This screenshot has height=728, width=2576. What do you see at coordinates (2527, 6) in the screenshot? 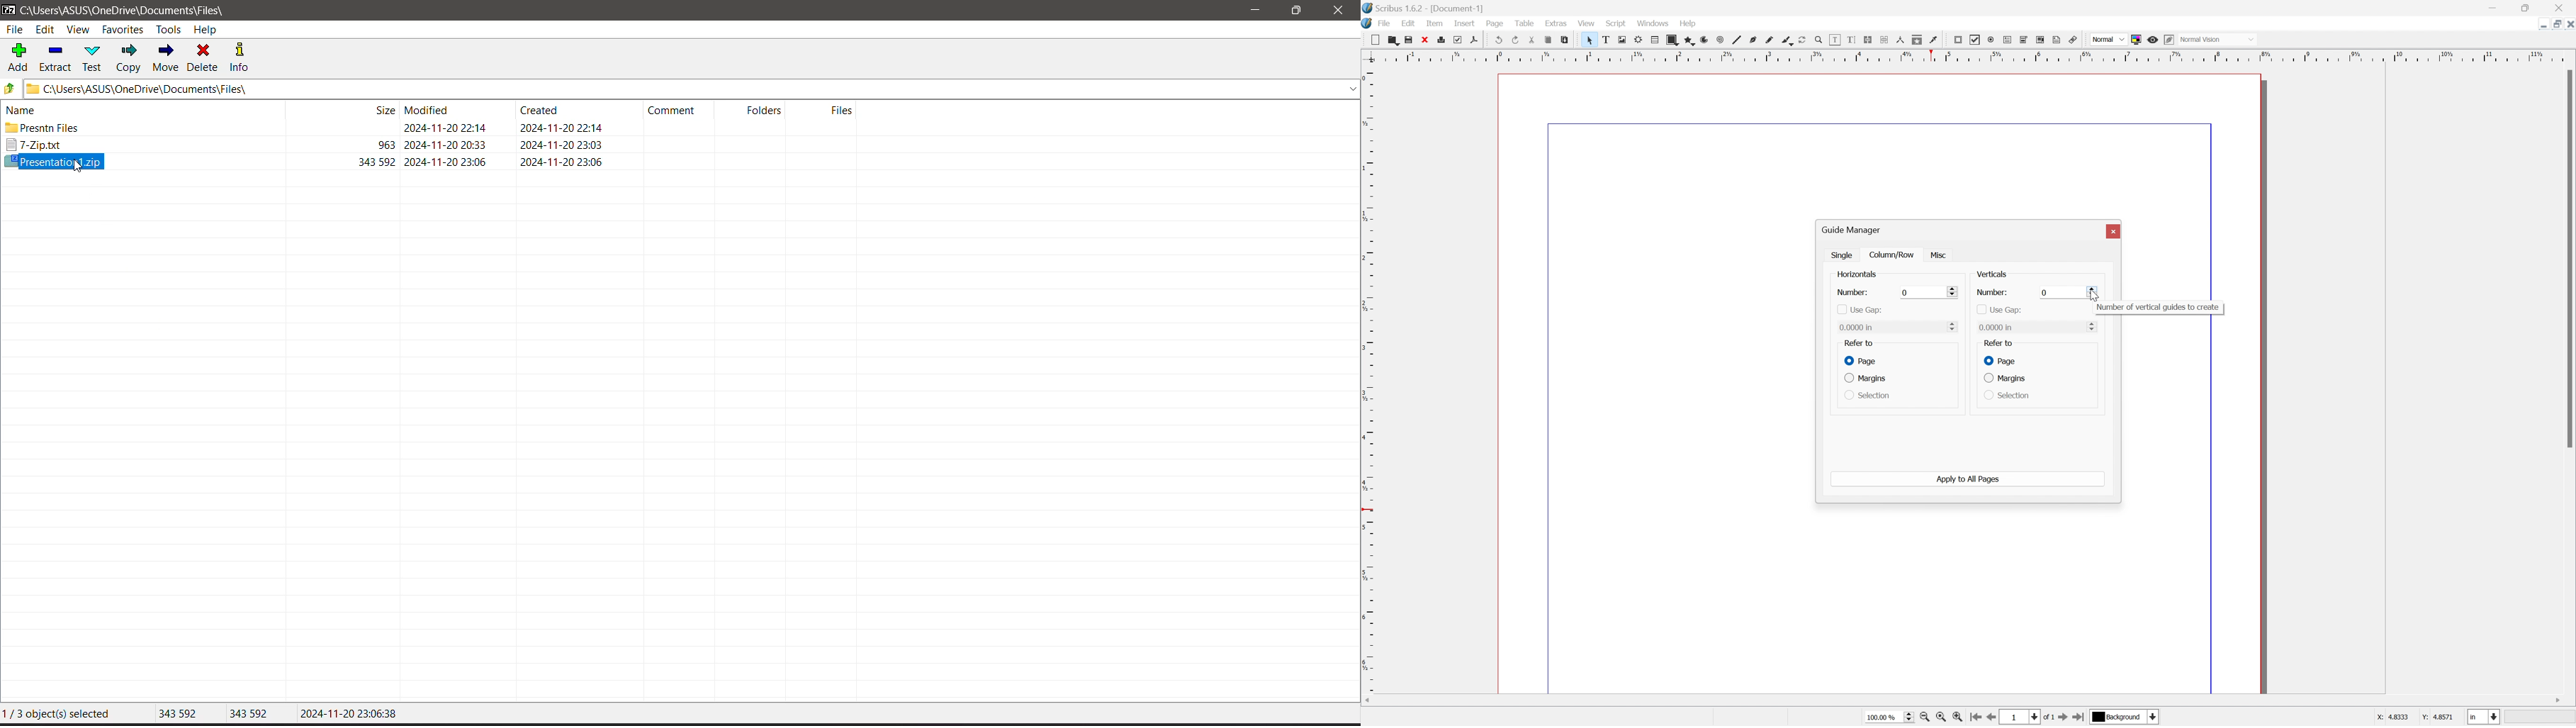
I see `restore down` at bounding box center [2527, 6].